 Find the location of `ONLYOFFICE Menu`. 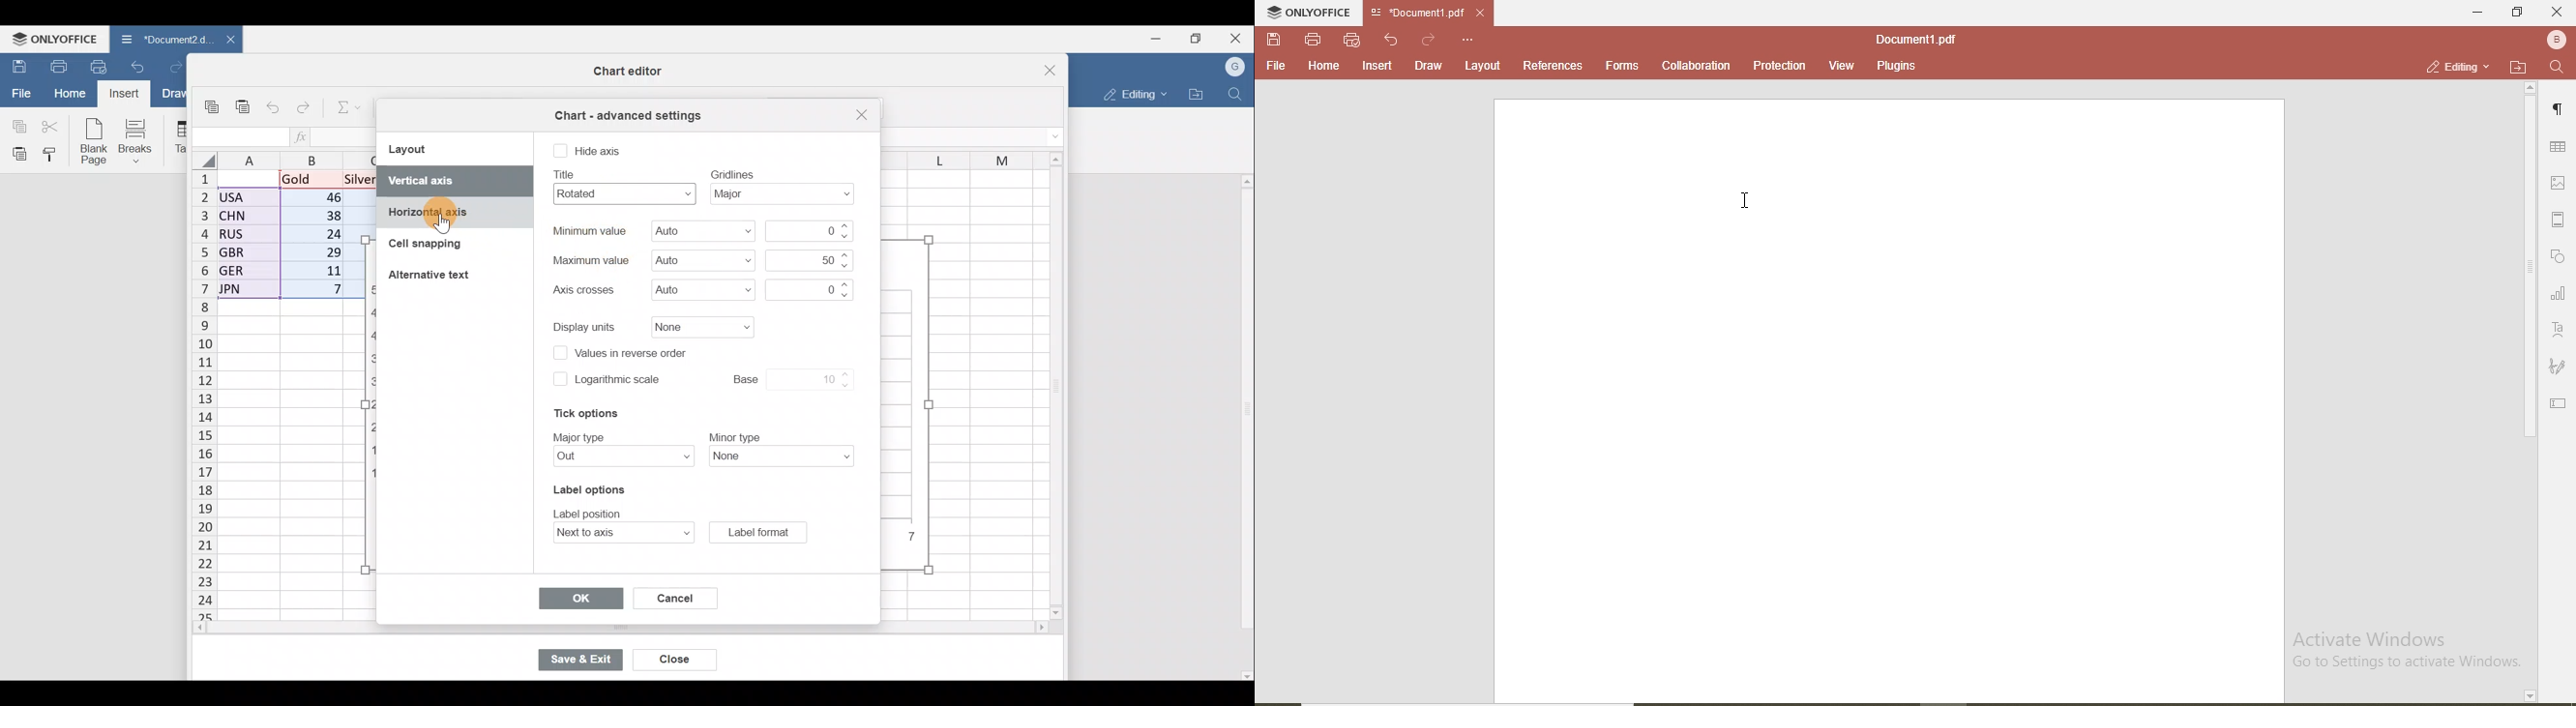

ONLYOFFICE Menu is located at coordinates (51, 39).